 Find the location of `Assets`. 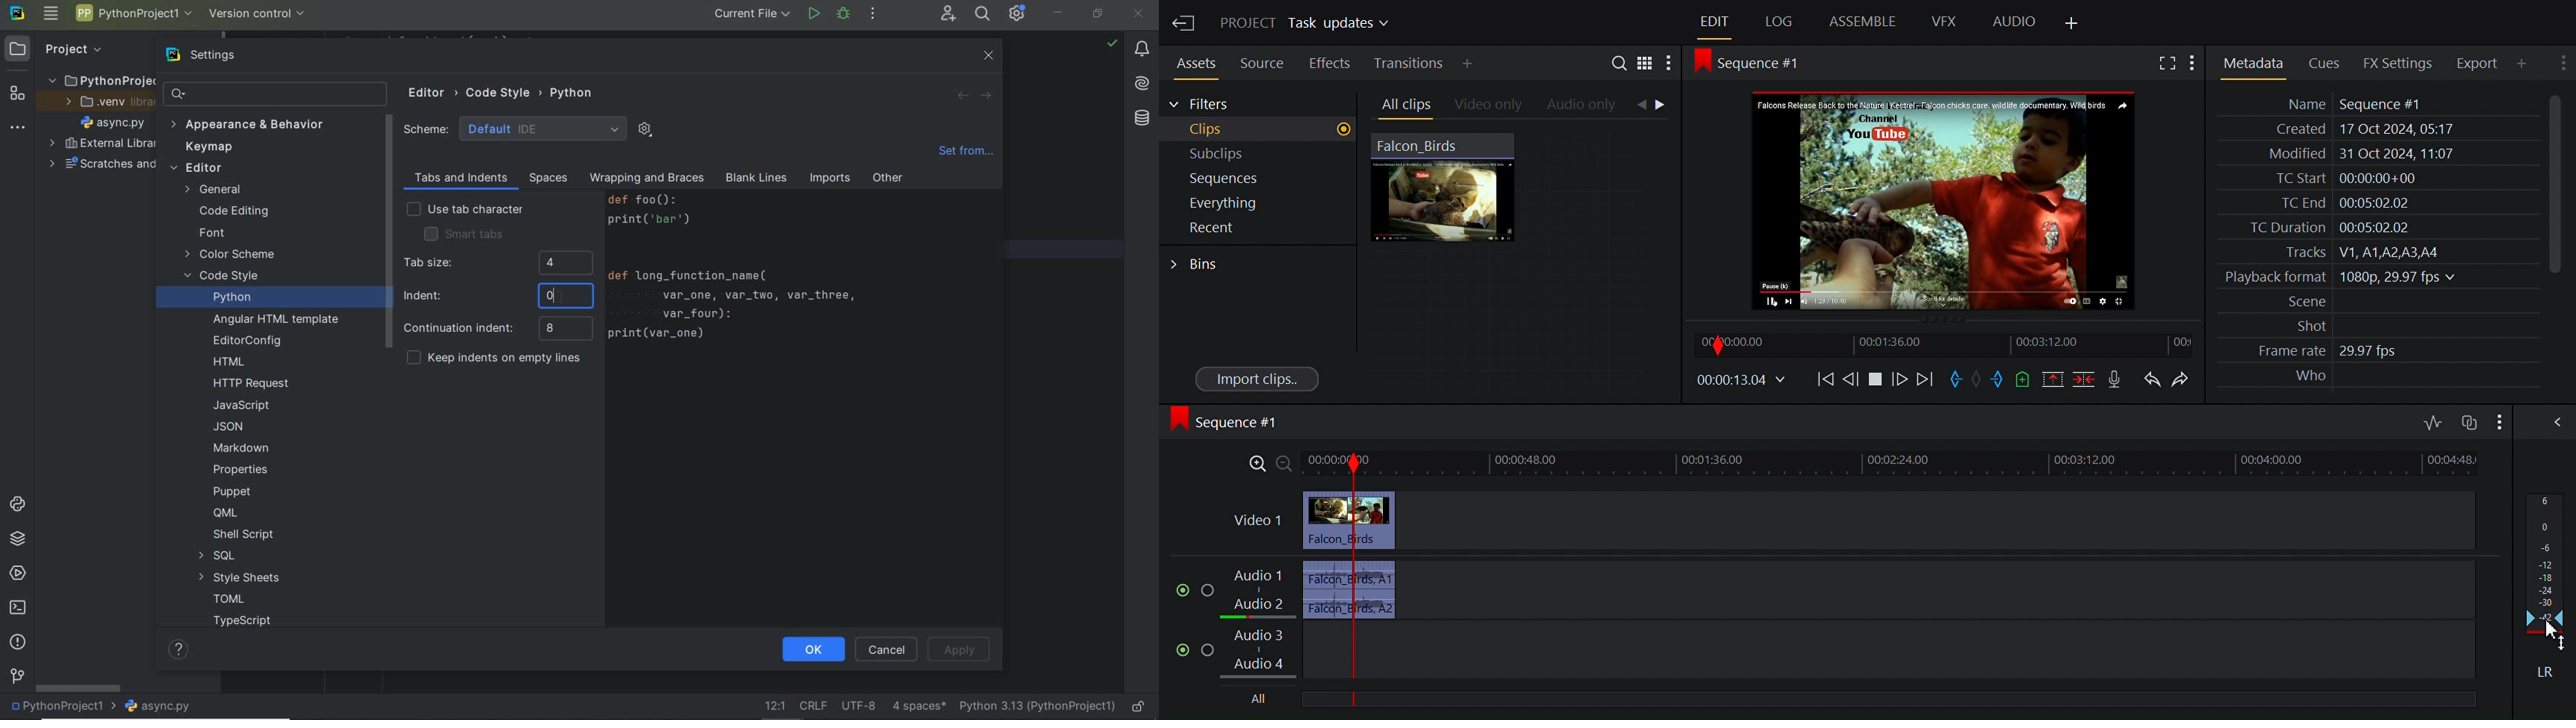

Assets is located at coordinates (1195, 63).